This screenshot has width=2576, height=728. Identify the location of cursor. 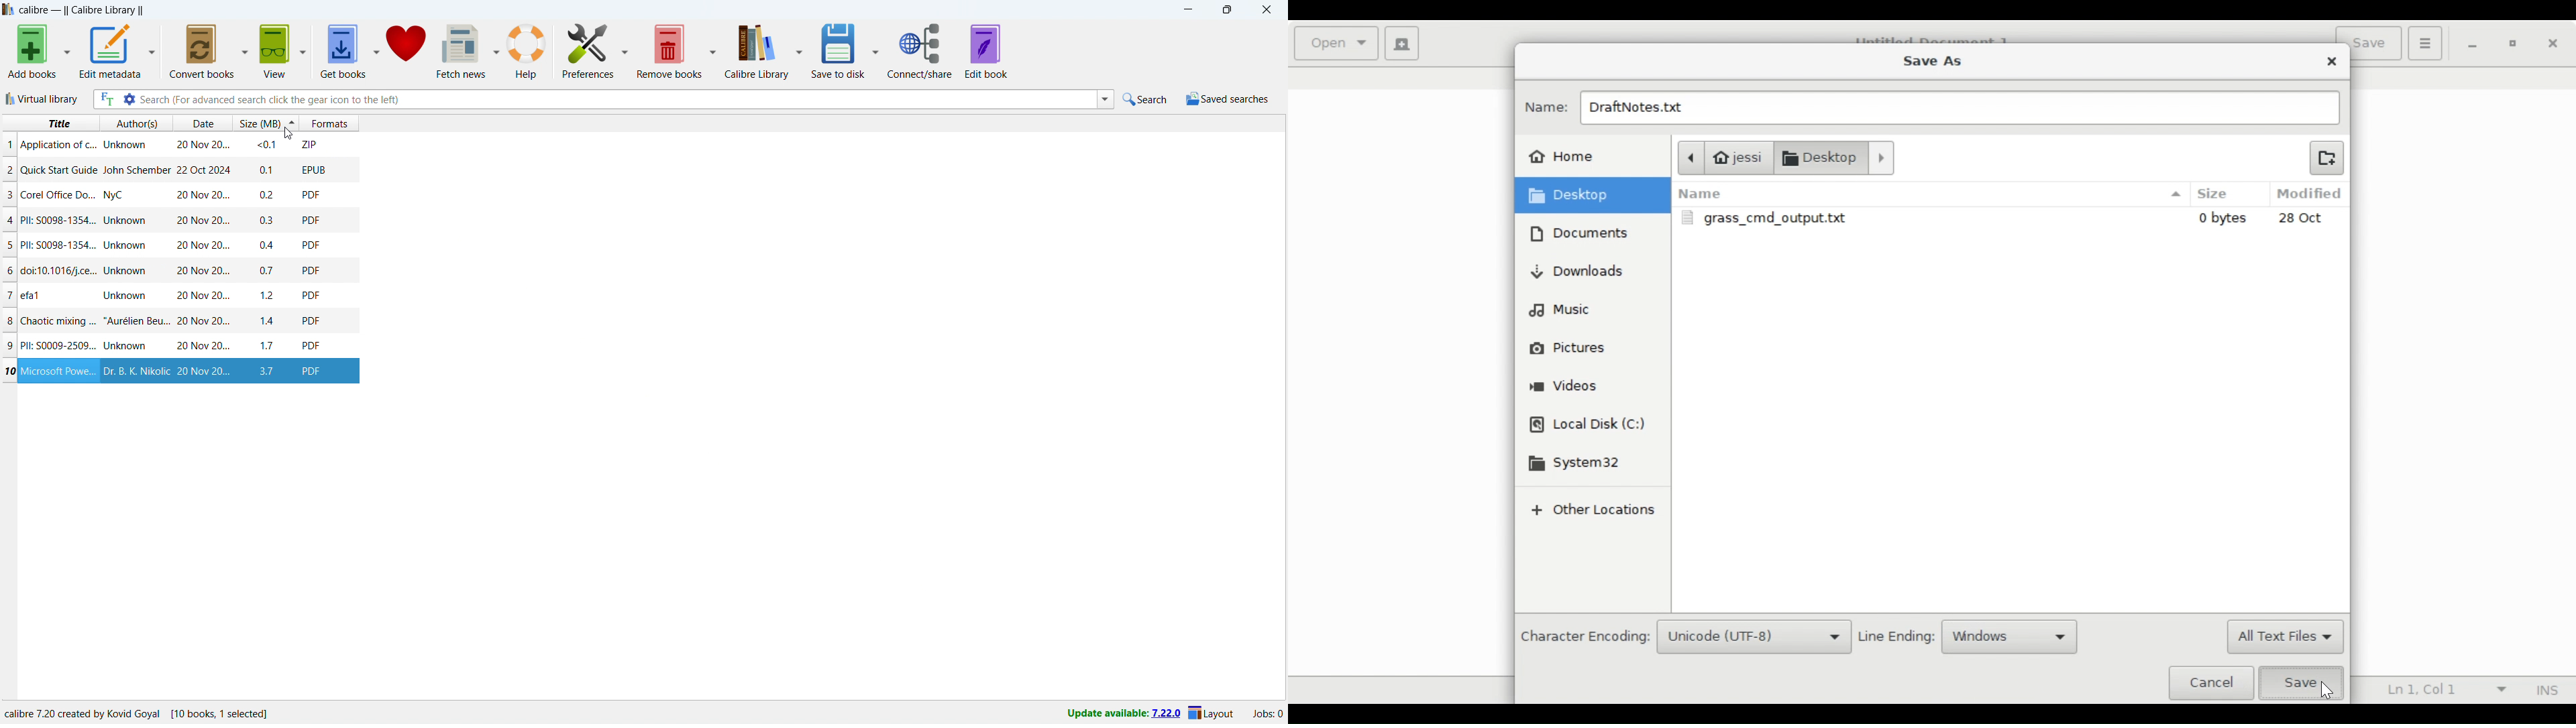
(286, 135).